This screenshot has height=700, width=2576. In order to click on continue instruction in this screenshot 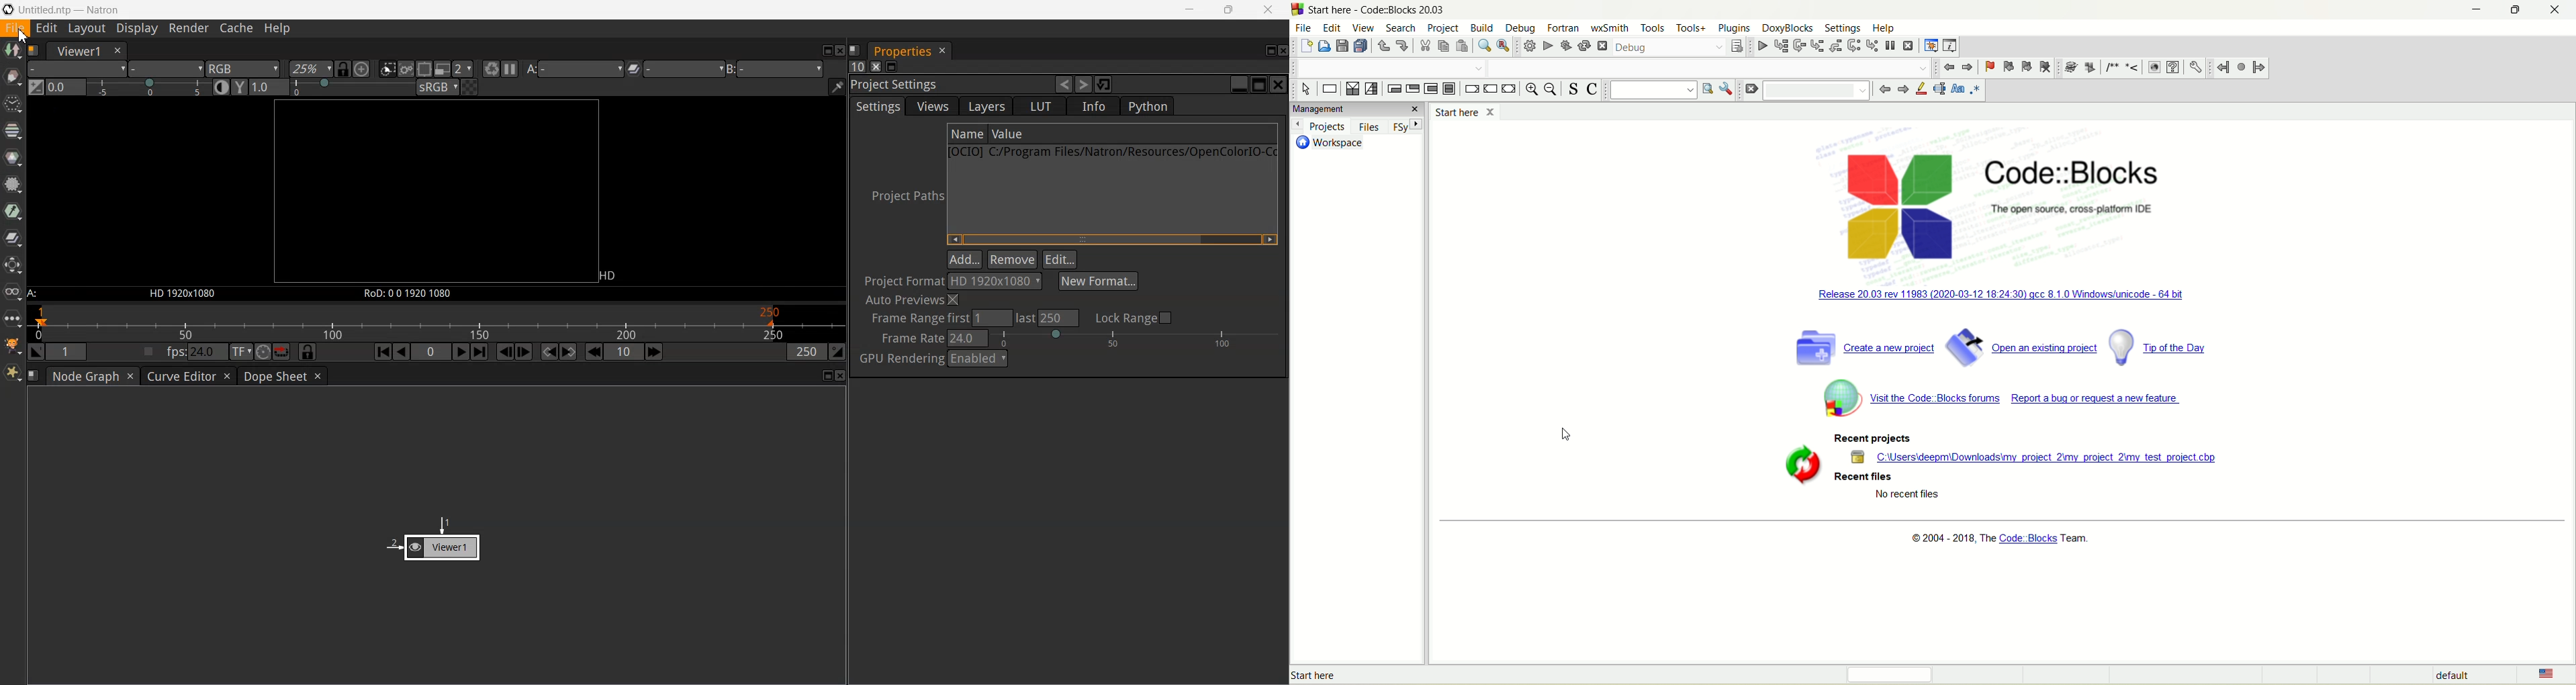, I will do `click(1491, 88)`.